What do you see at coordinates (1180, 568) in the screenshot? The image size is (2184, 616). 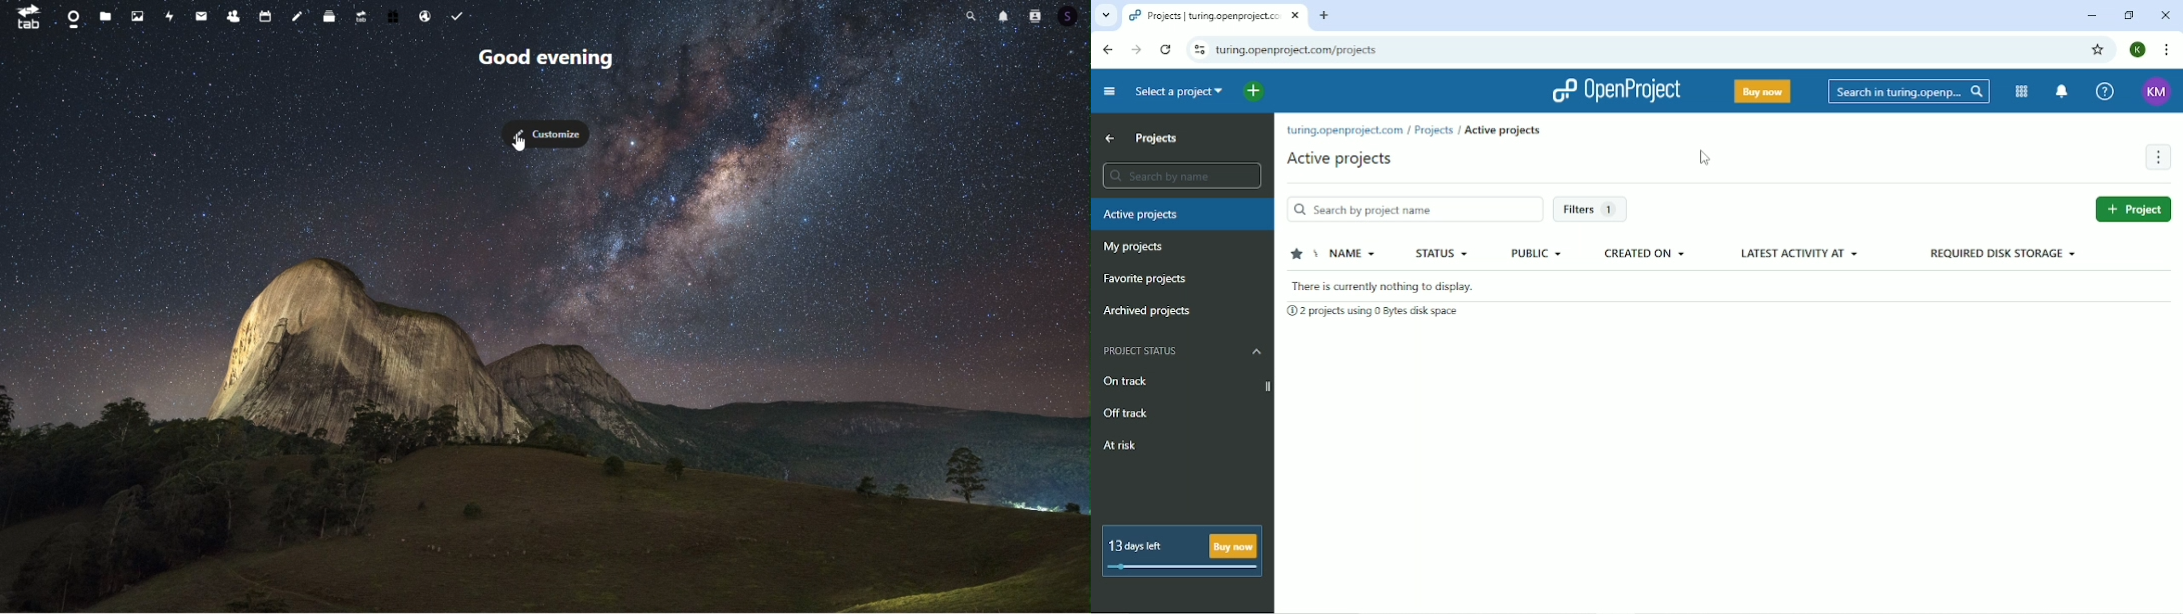 I see `days left` at bounding box center [1180, 568].